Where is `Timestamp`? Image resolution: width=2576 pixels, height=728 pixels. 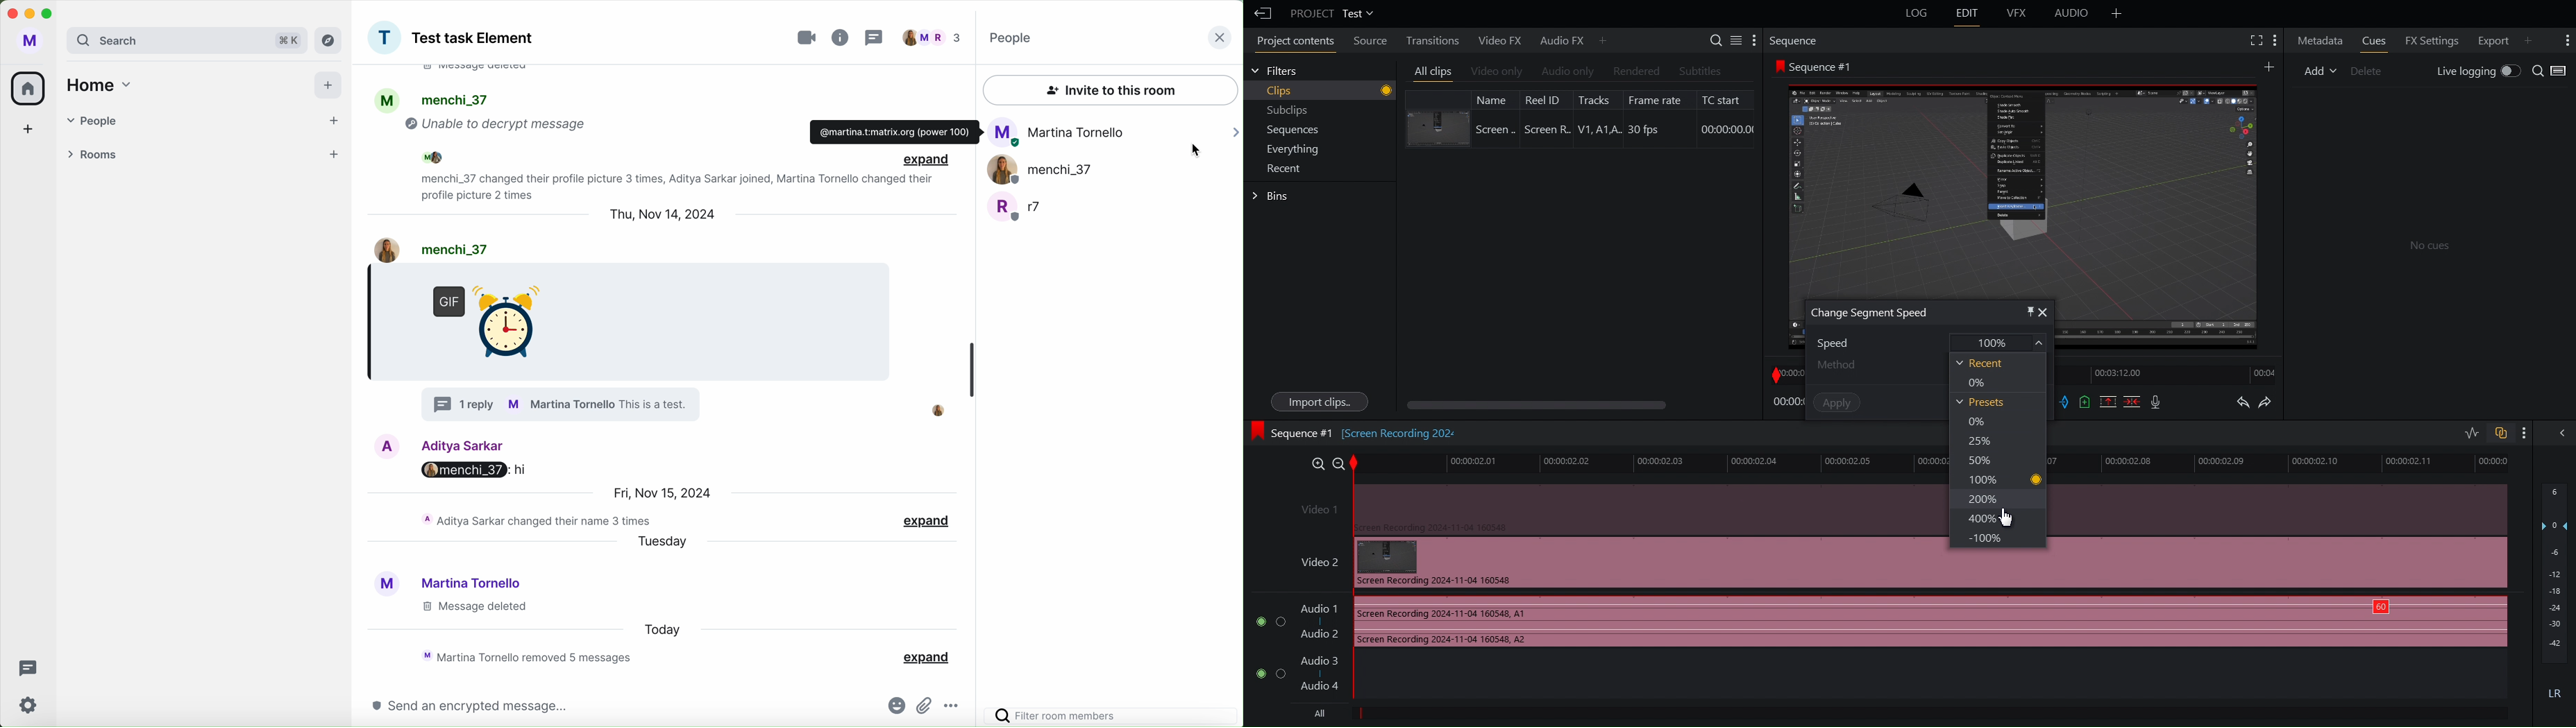
Timestamp is located at coordinates (1787, 402).